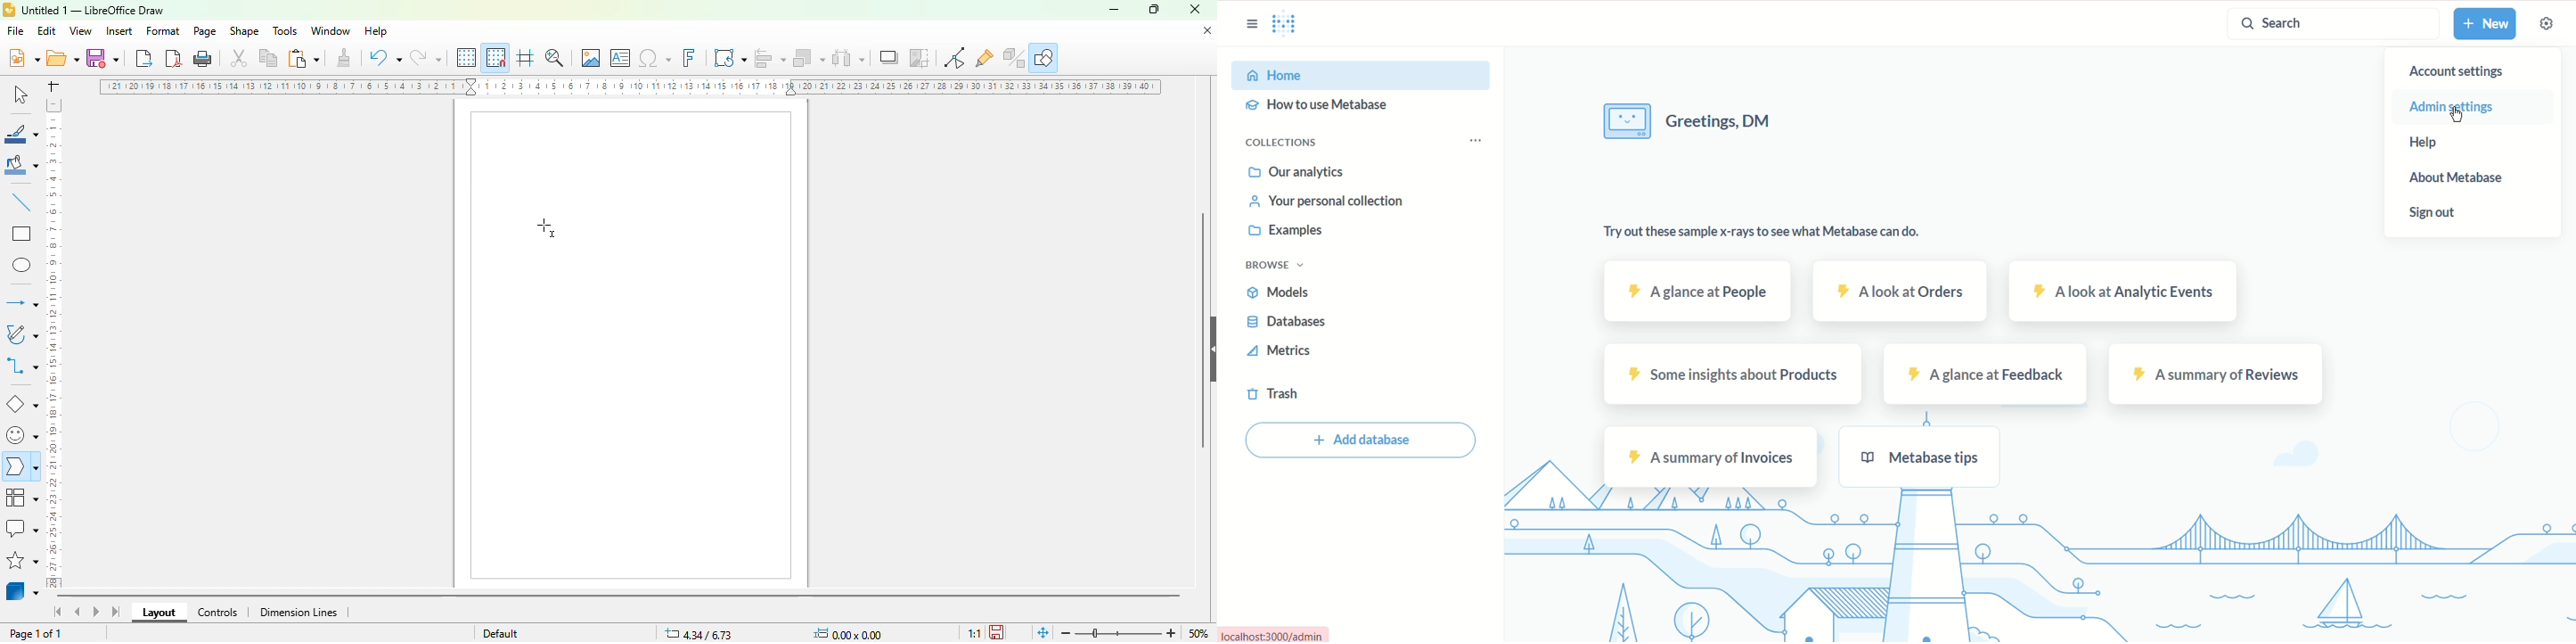 Image resolution: width=2576 pixels, height=644 pixels. What do you see at coordinates (145, 58) in the screenshot?
I see `export` at bounding box center [145, 58].